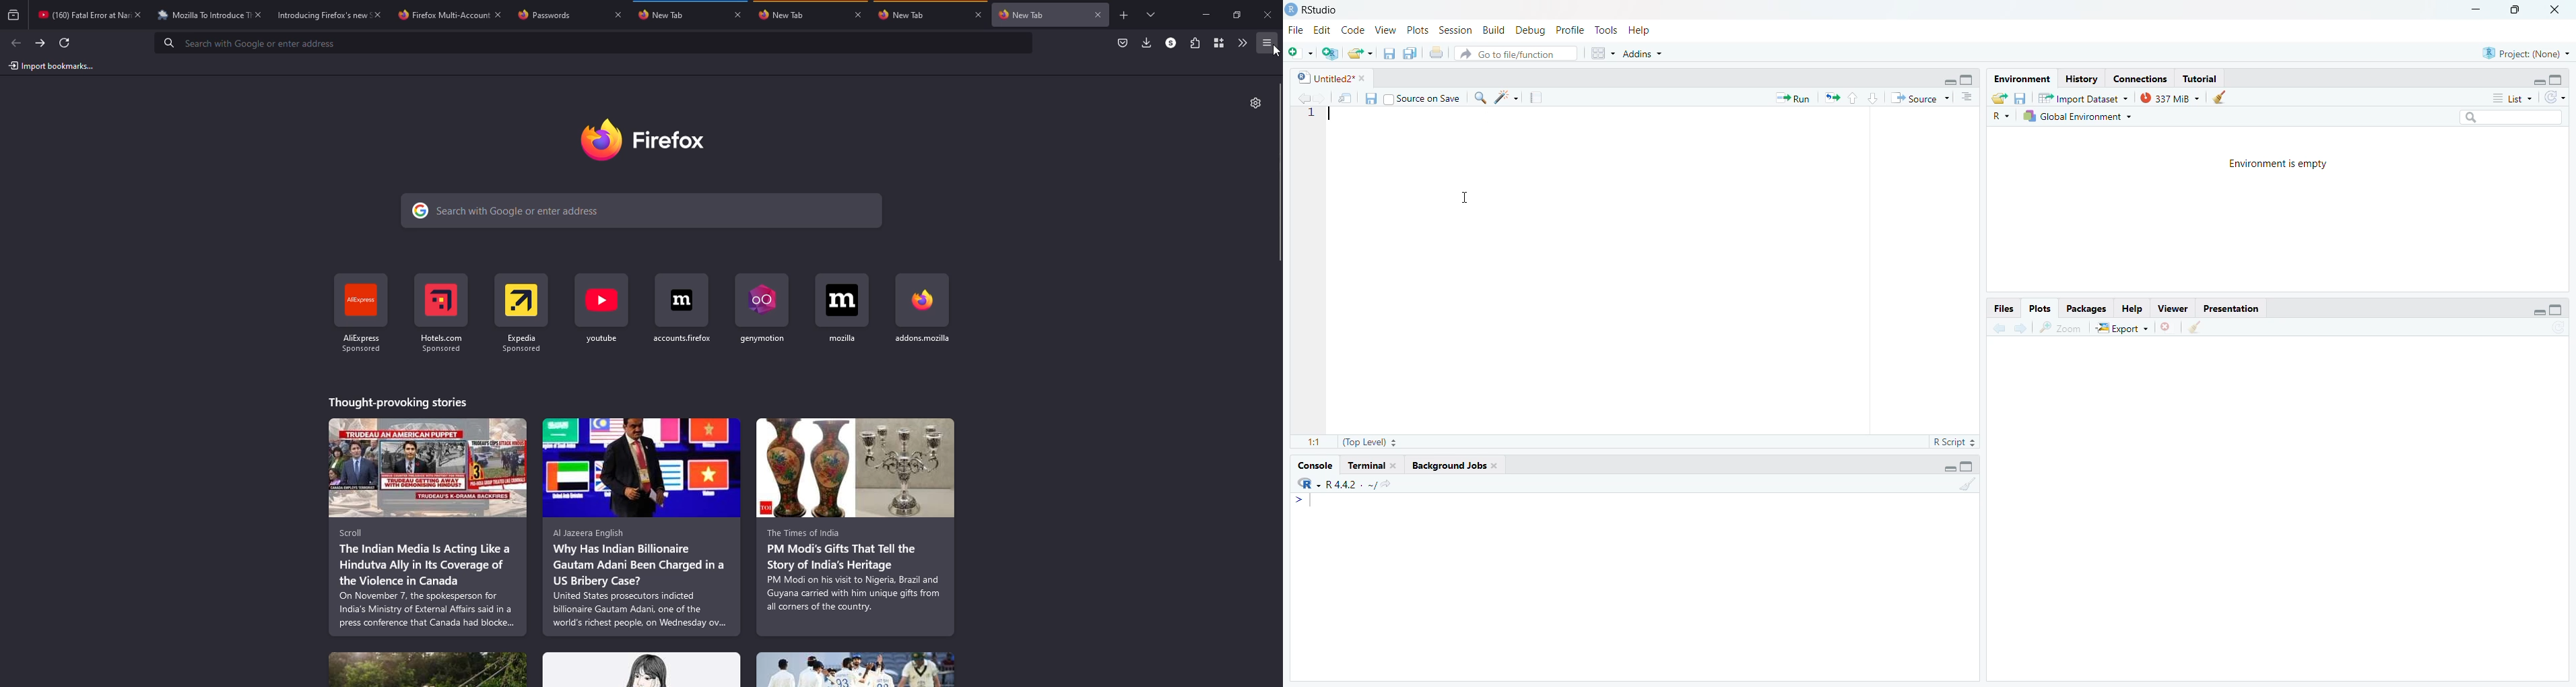  I want to click on hide console, so click(1969, 77).